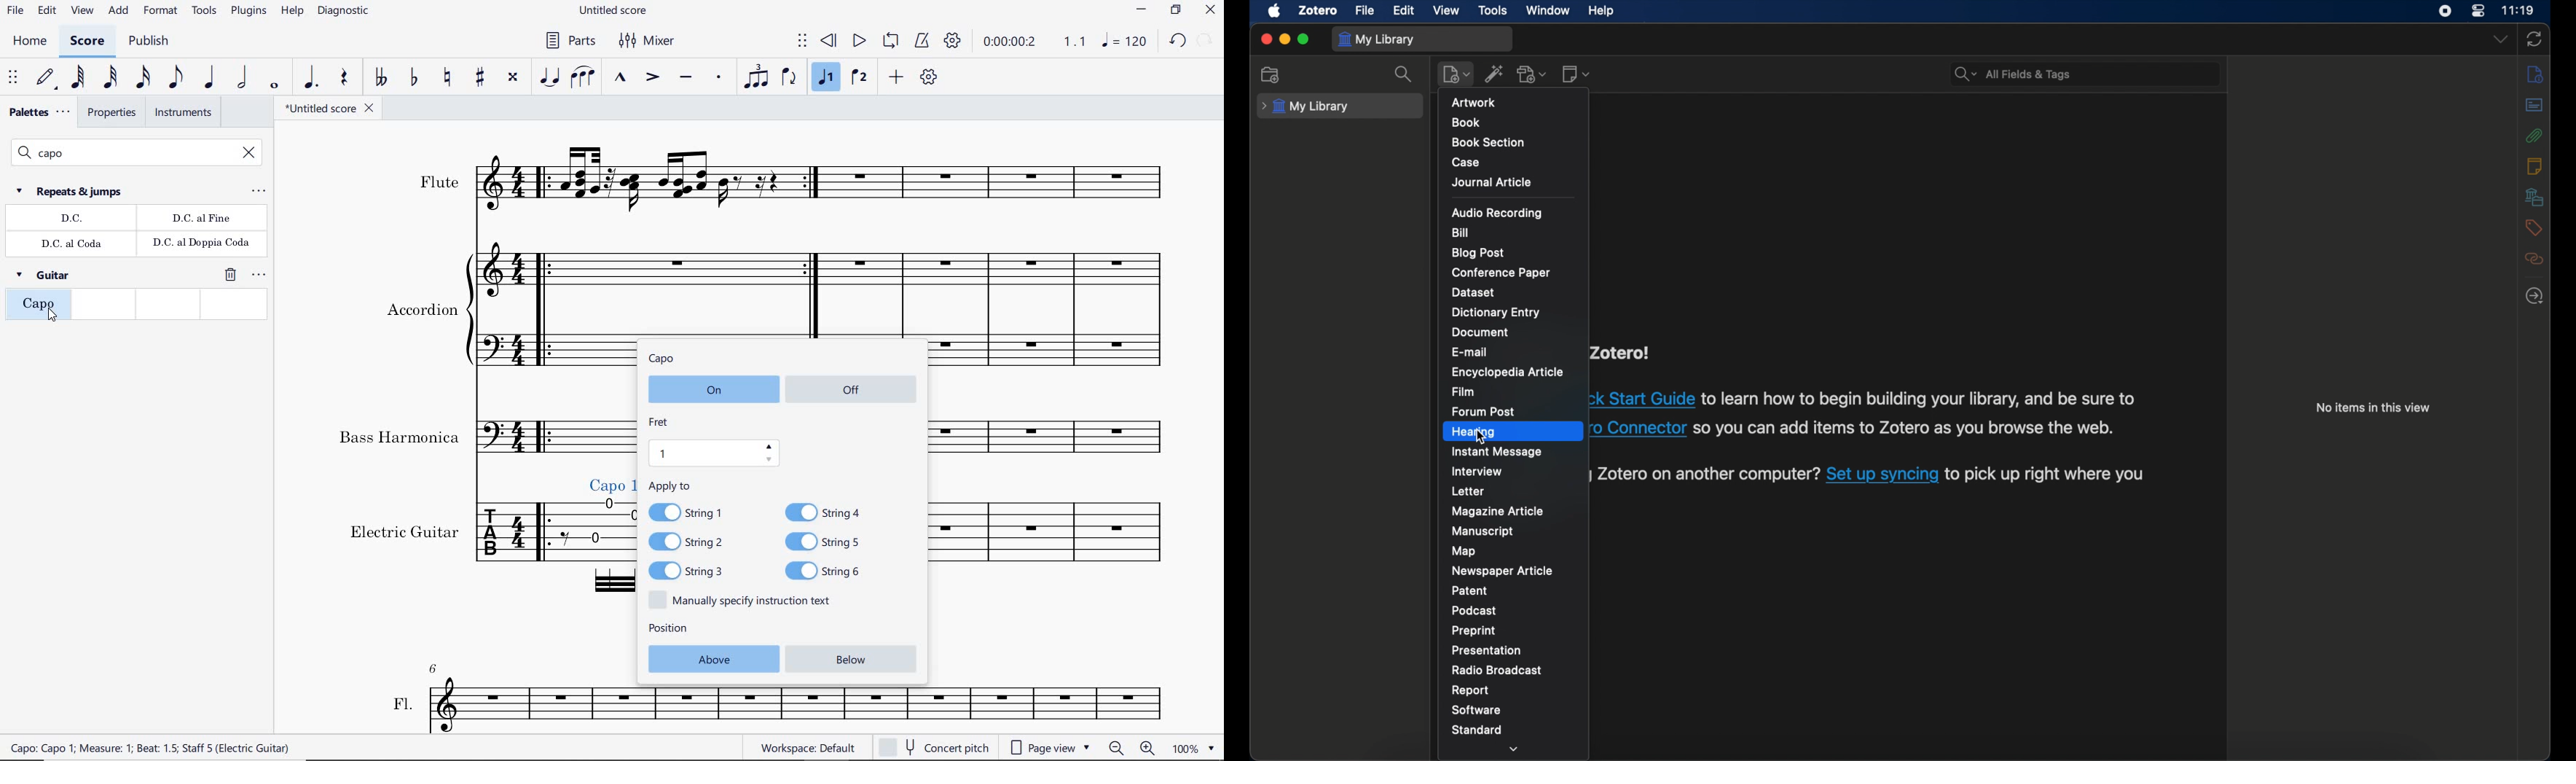 The height and width of the screenshot is (784, 2576). What do you see at coordinates (413, 78) in the screenshot?
I see `toggle flat` at bounding box center [413, 78].